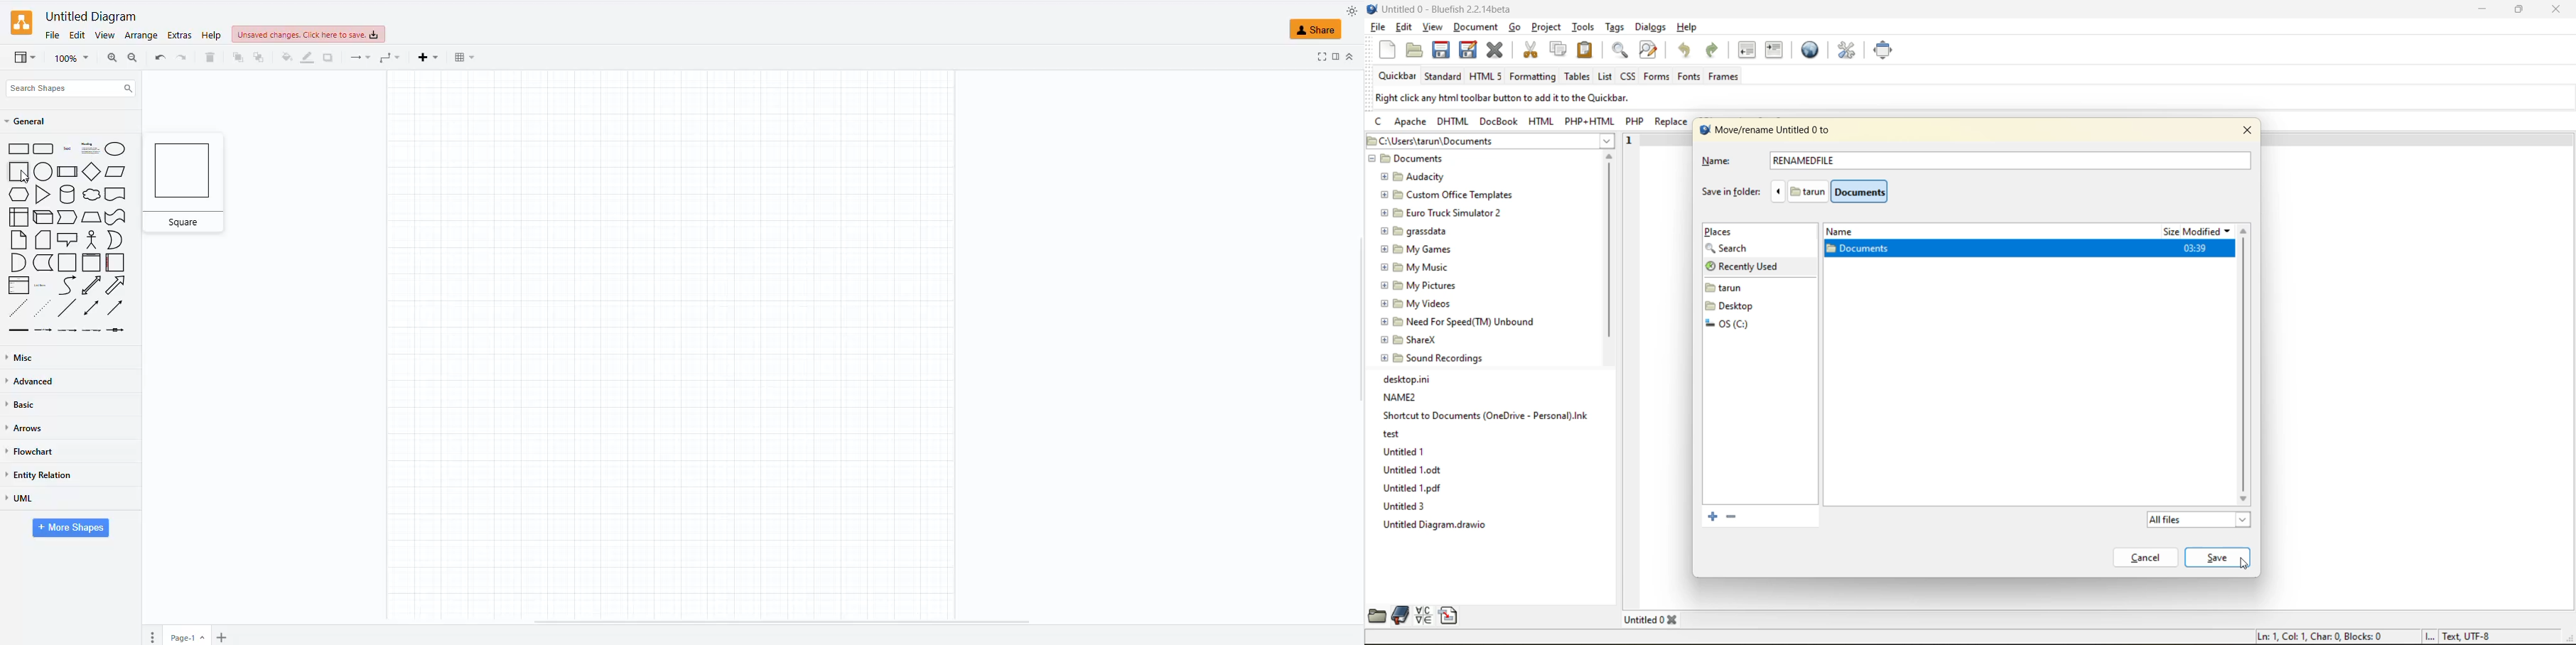  I want to click on all files, so click(2202, 518).